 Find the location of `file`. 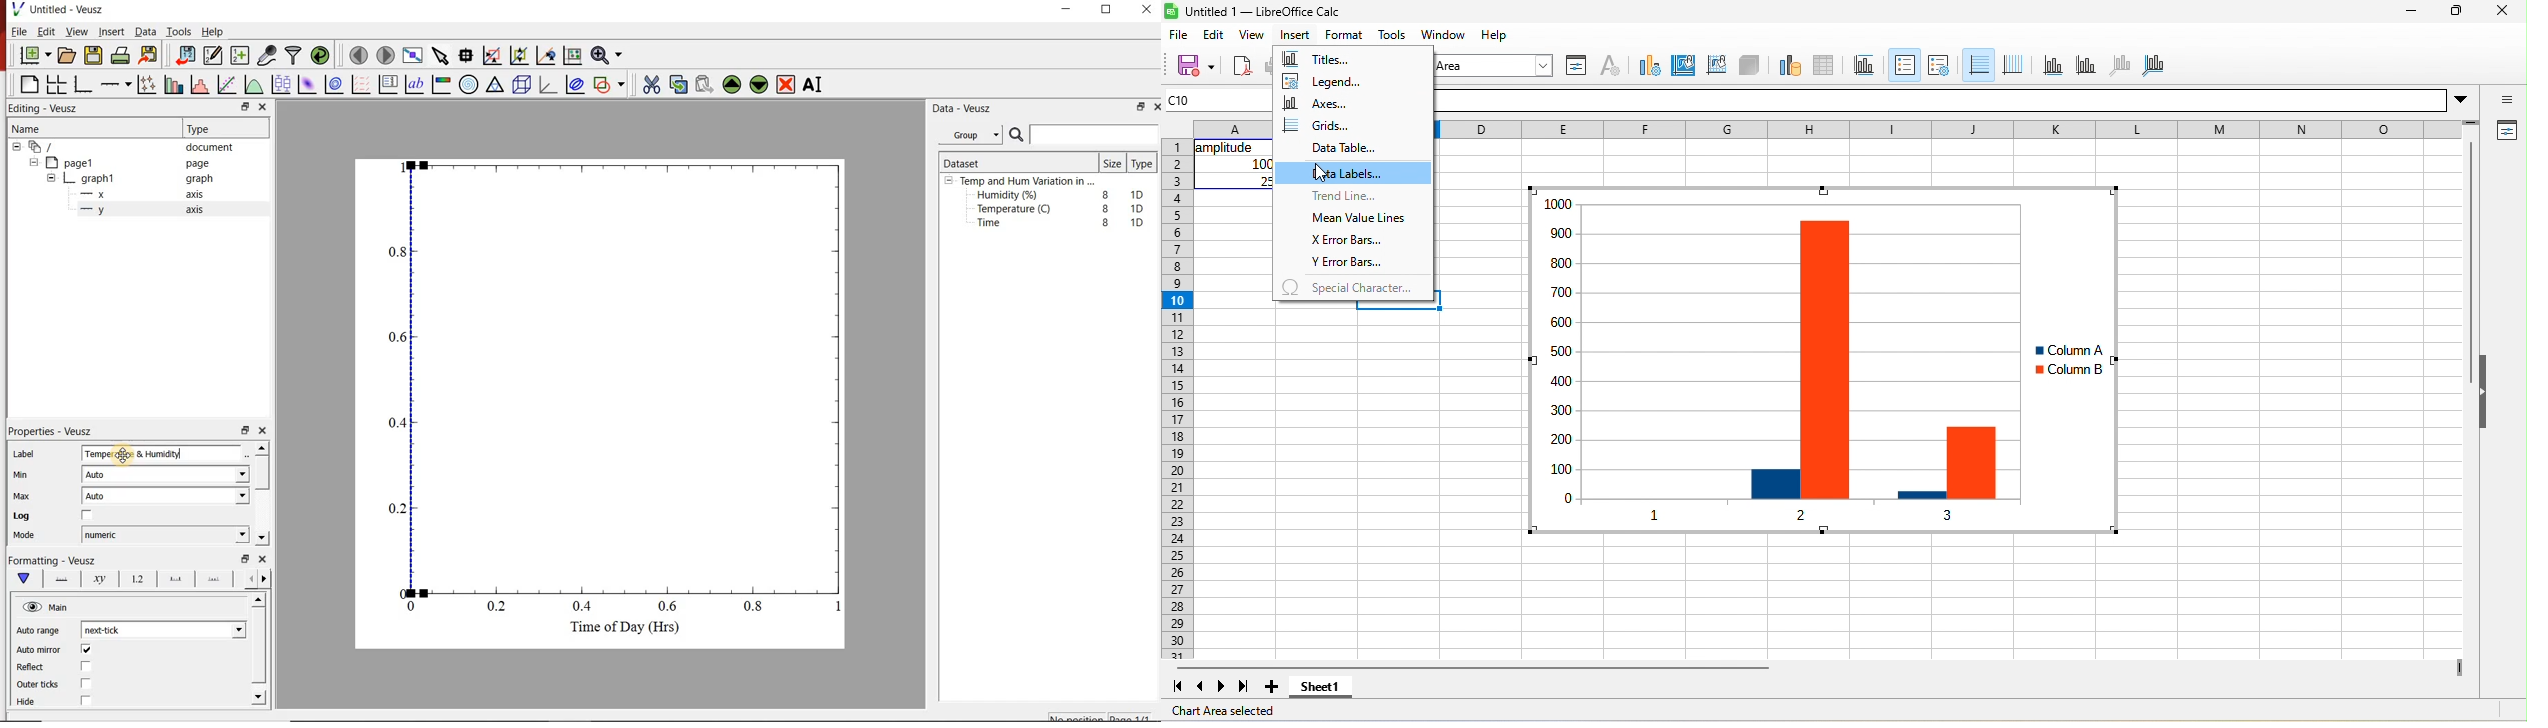

file is located at coordinates (1180, 36).